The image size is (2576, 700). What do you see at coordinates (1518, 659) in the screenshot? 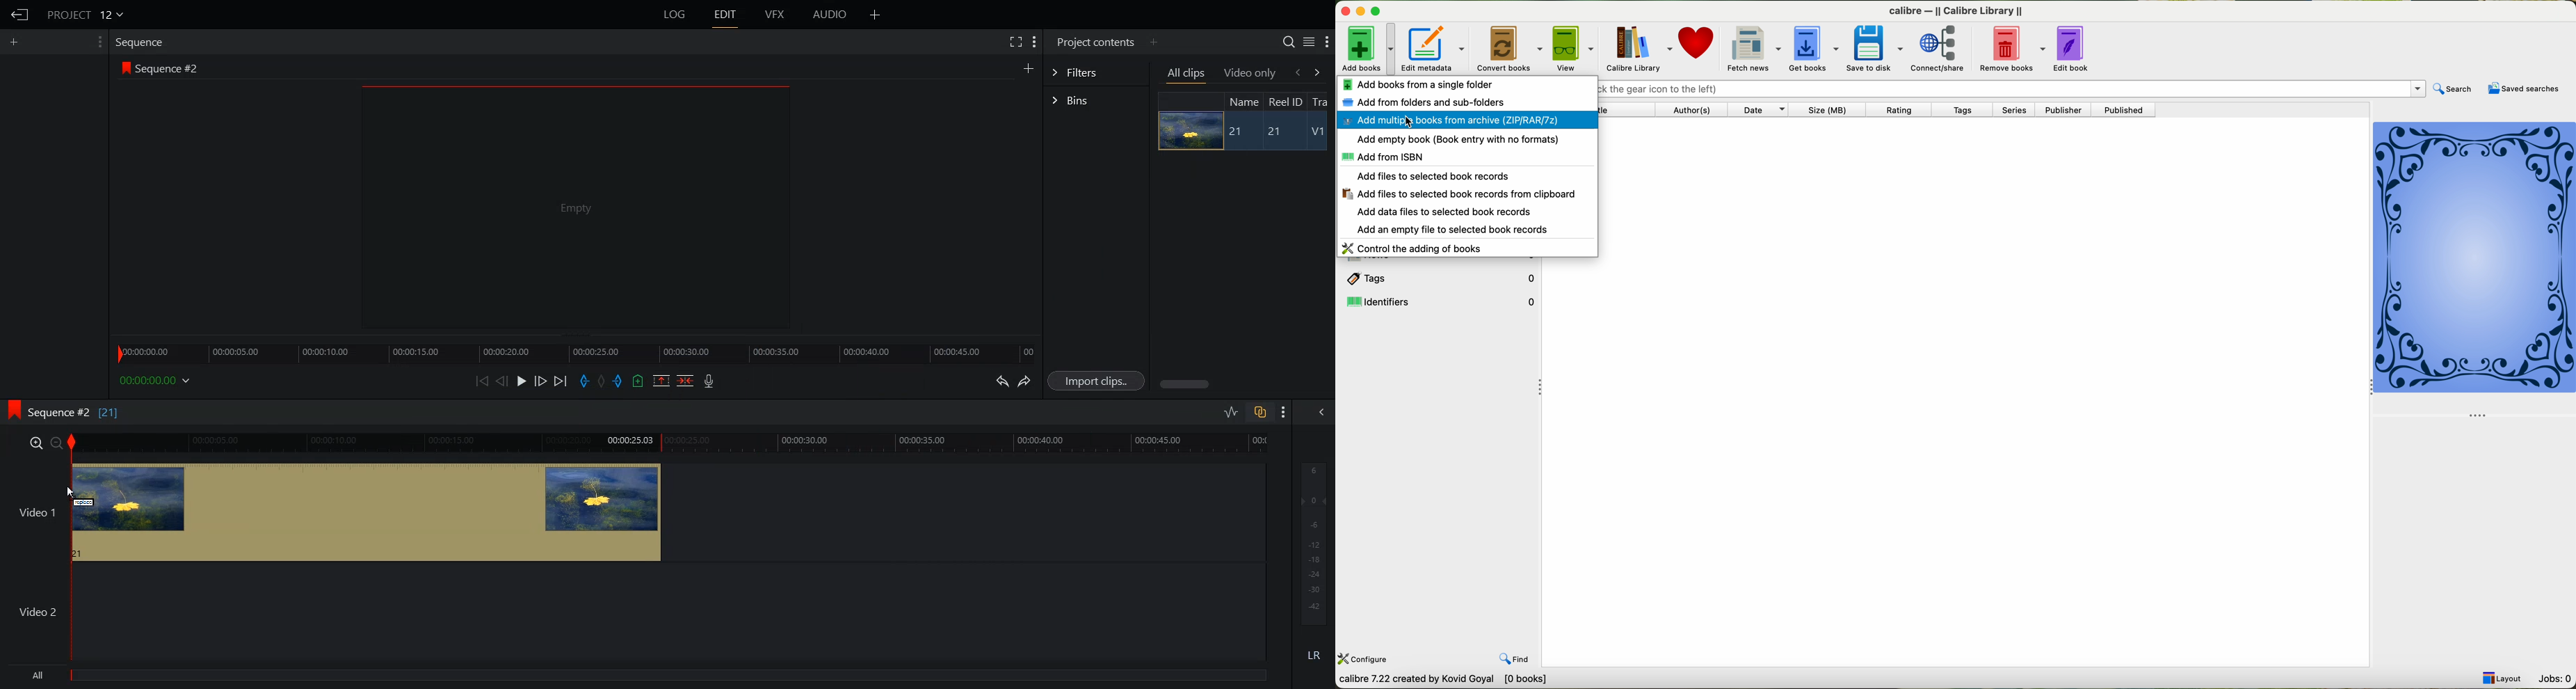
I see `find` at bounding box center [1518, 659].